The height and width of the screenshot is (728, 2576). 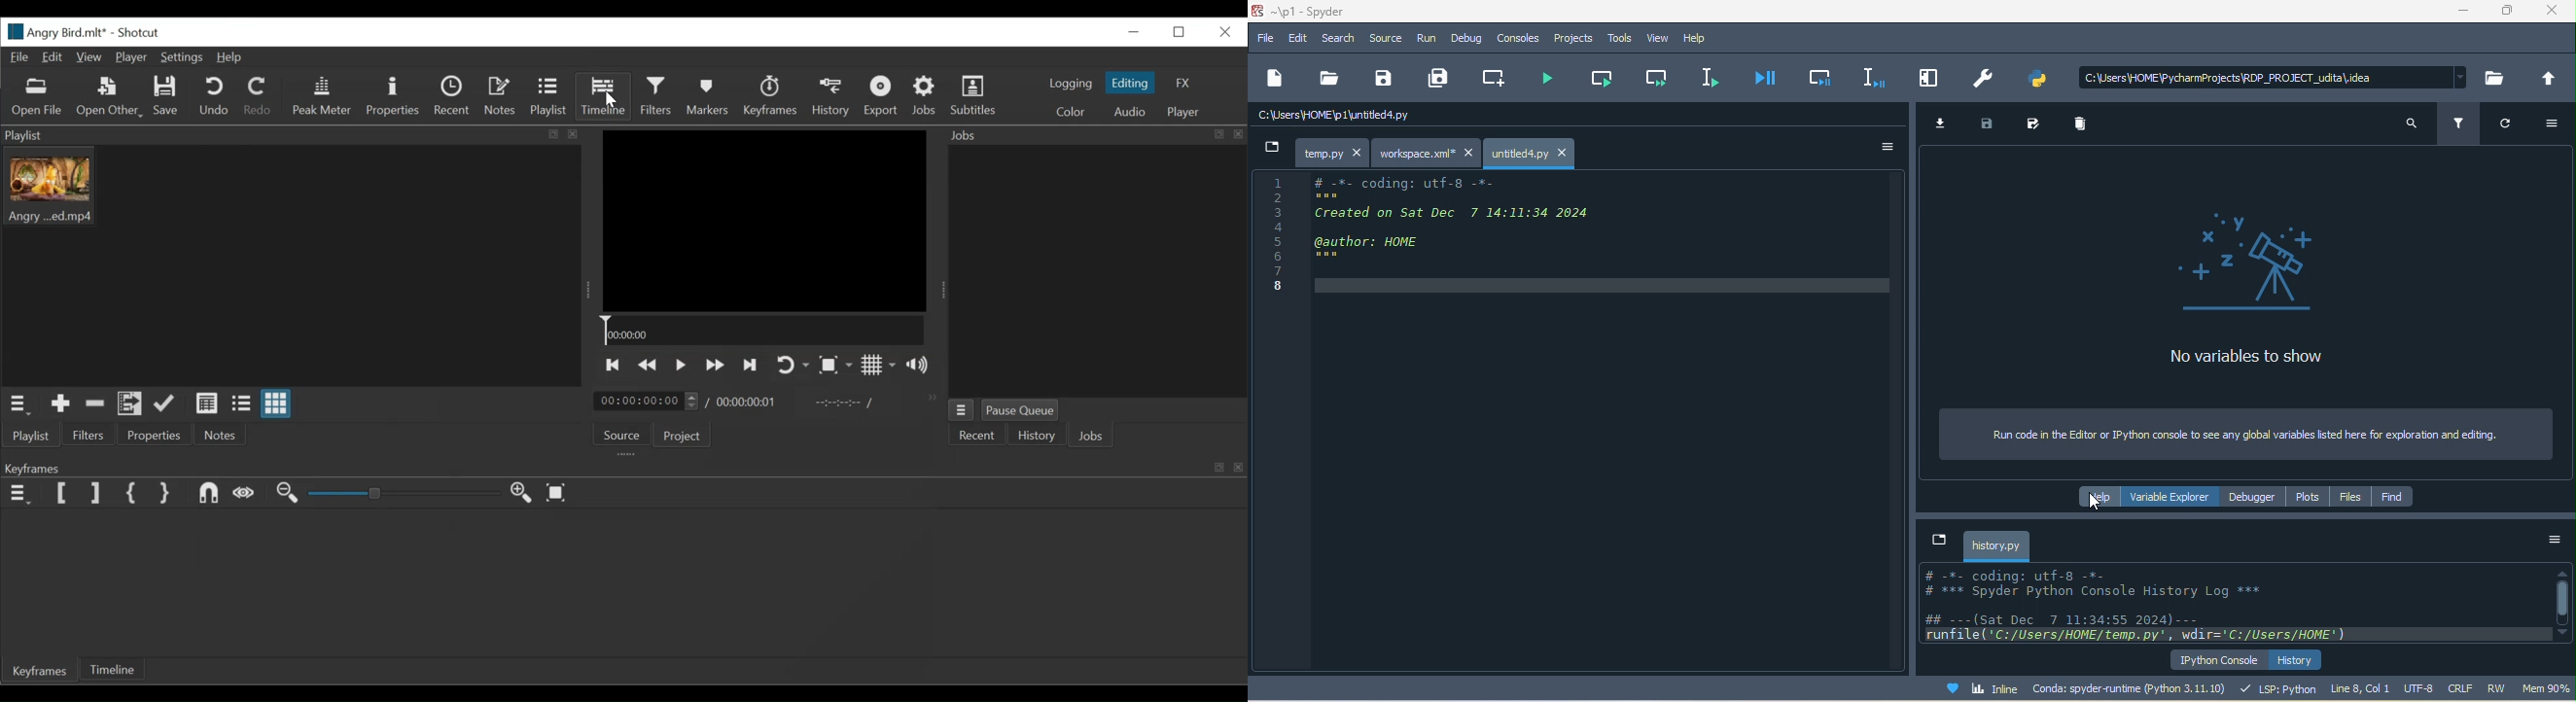 I want to click on maximize, so click(x=2511, y=11).